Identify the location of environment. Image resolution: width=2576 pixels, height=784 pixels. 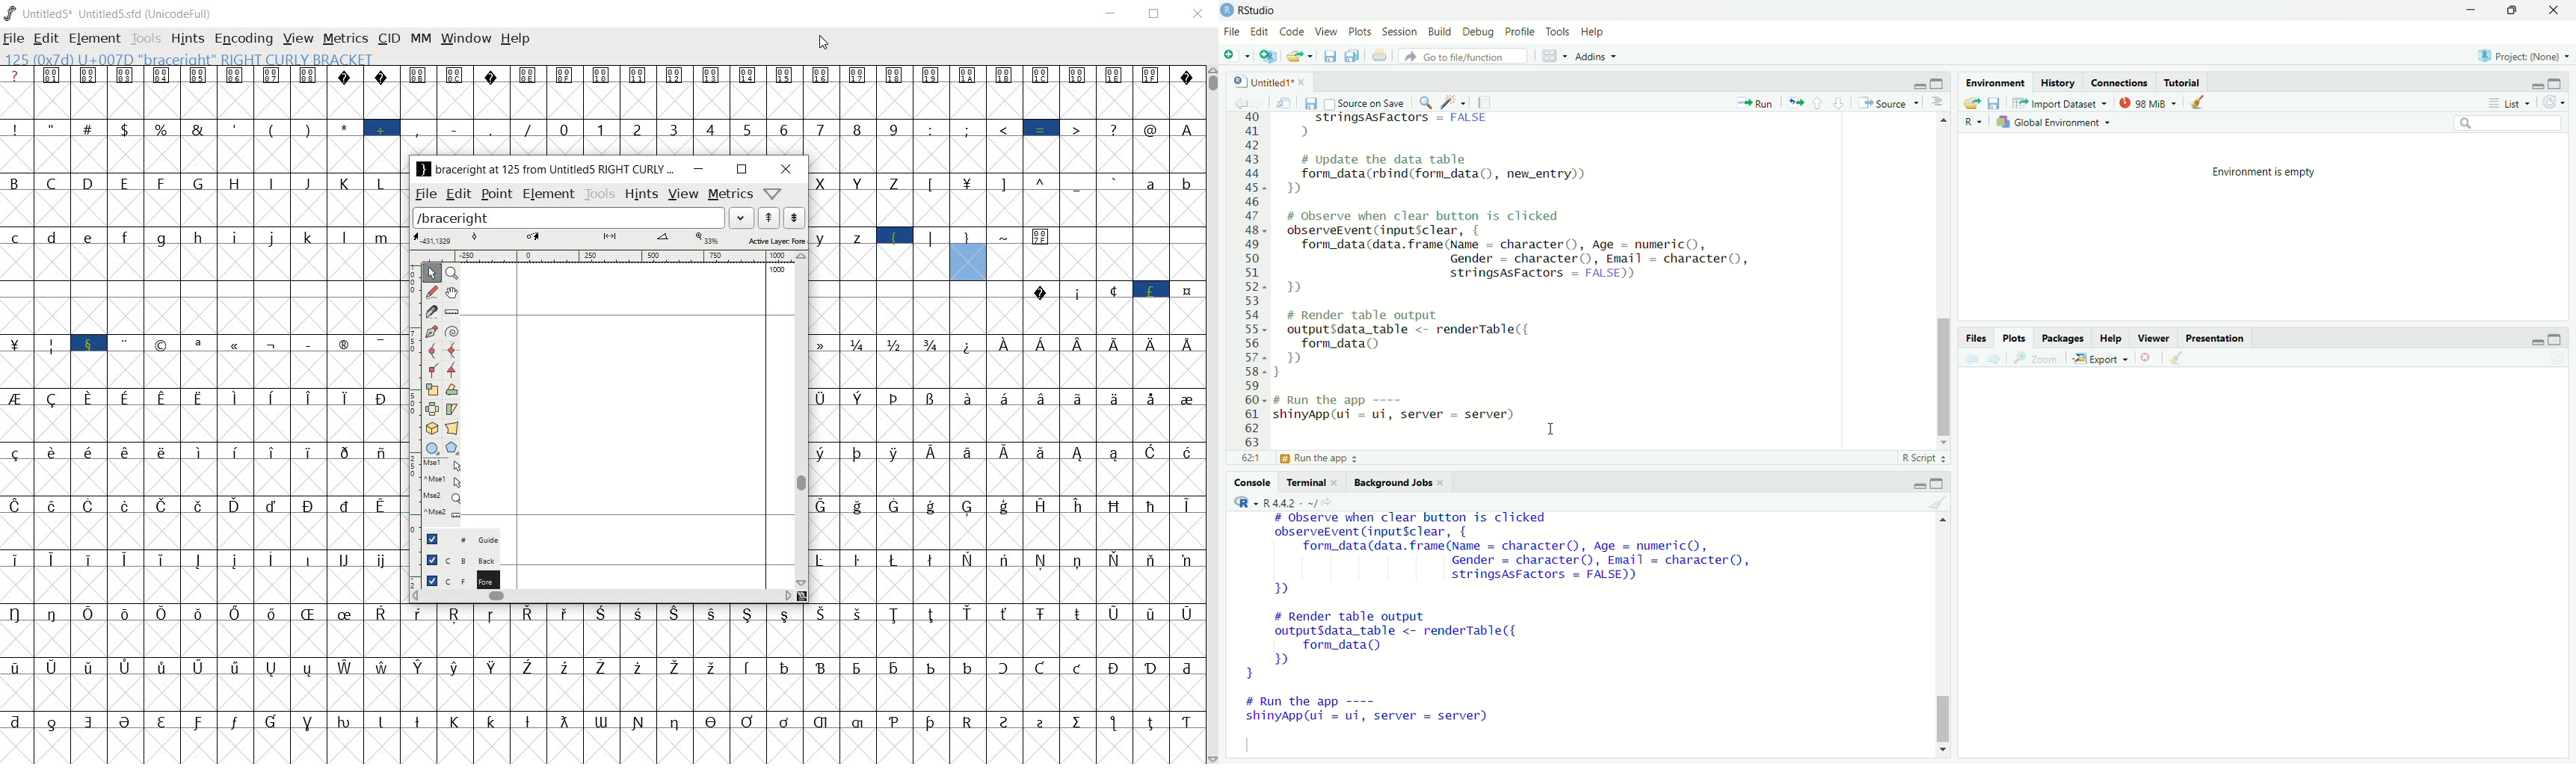
(1994, 81).